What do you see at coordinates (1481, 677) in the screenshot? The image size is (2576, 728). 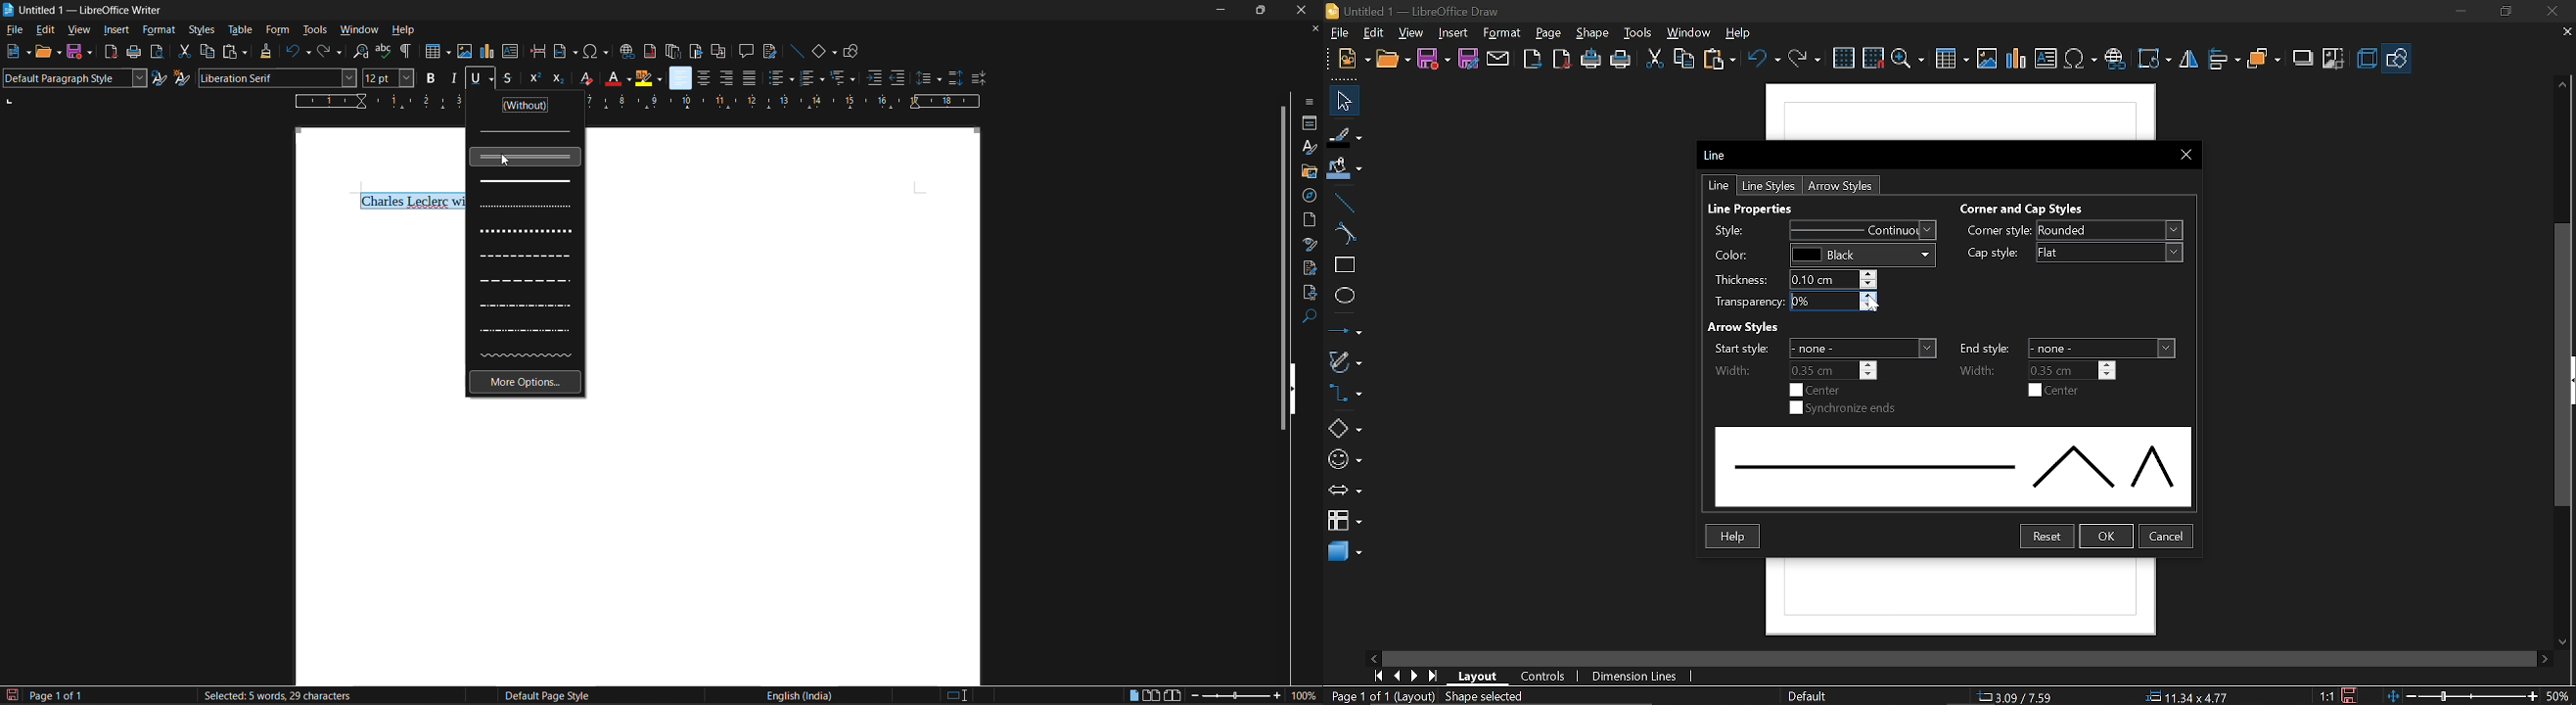 I see `layout` at bounding box center [1481, 677].